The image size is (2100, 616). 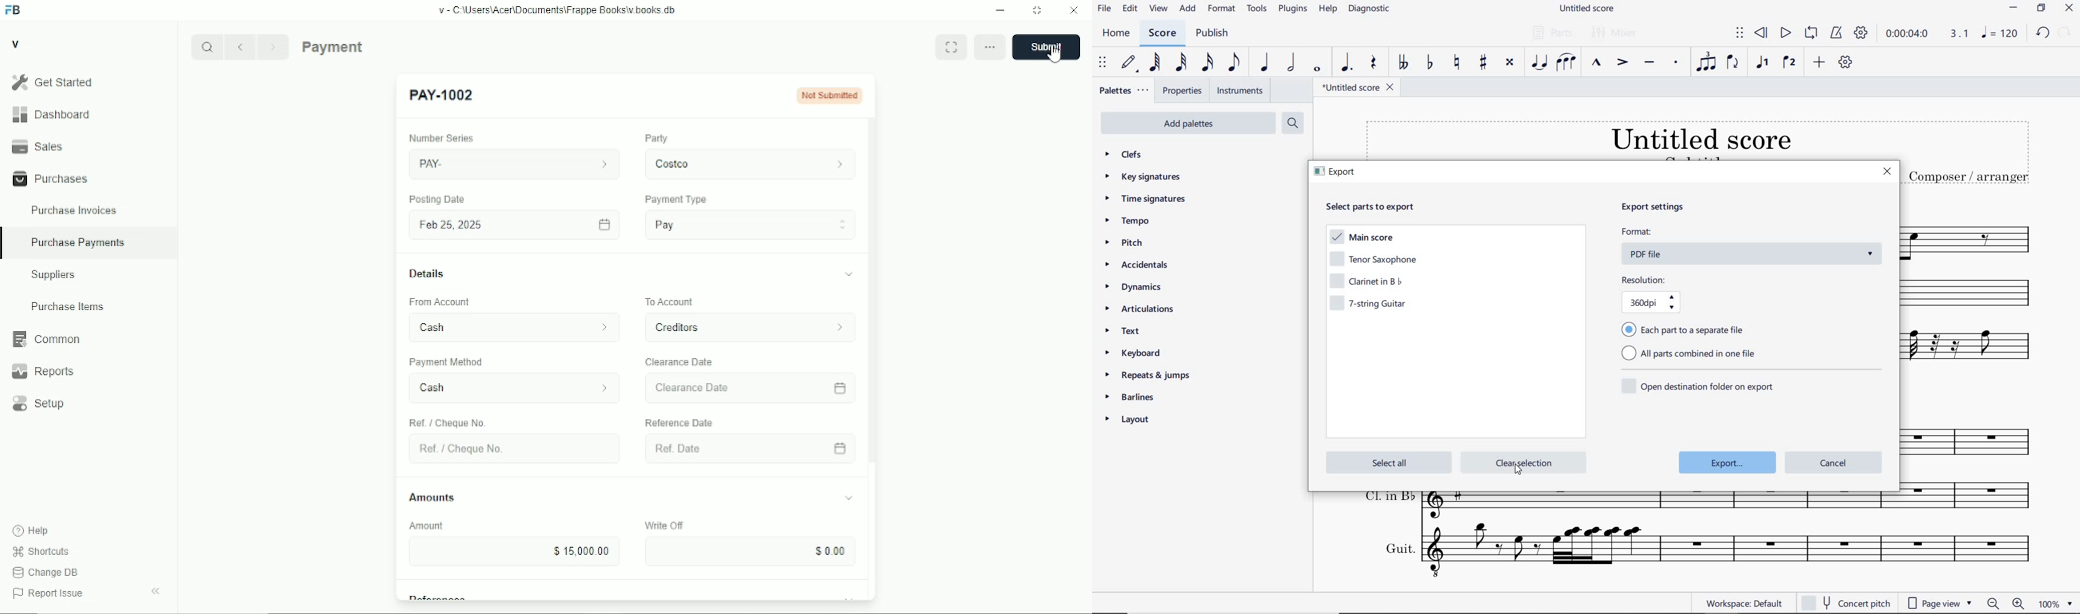 What do you see at coordinates (1403, 63) in the screenshot?
I see `TOGGLE DOUBLE-FLAT` at bounding box center [1403, 63].